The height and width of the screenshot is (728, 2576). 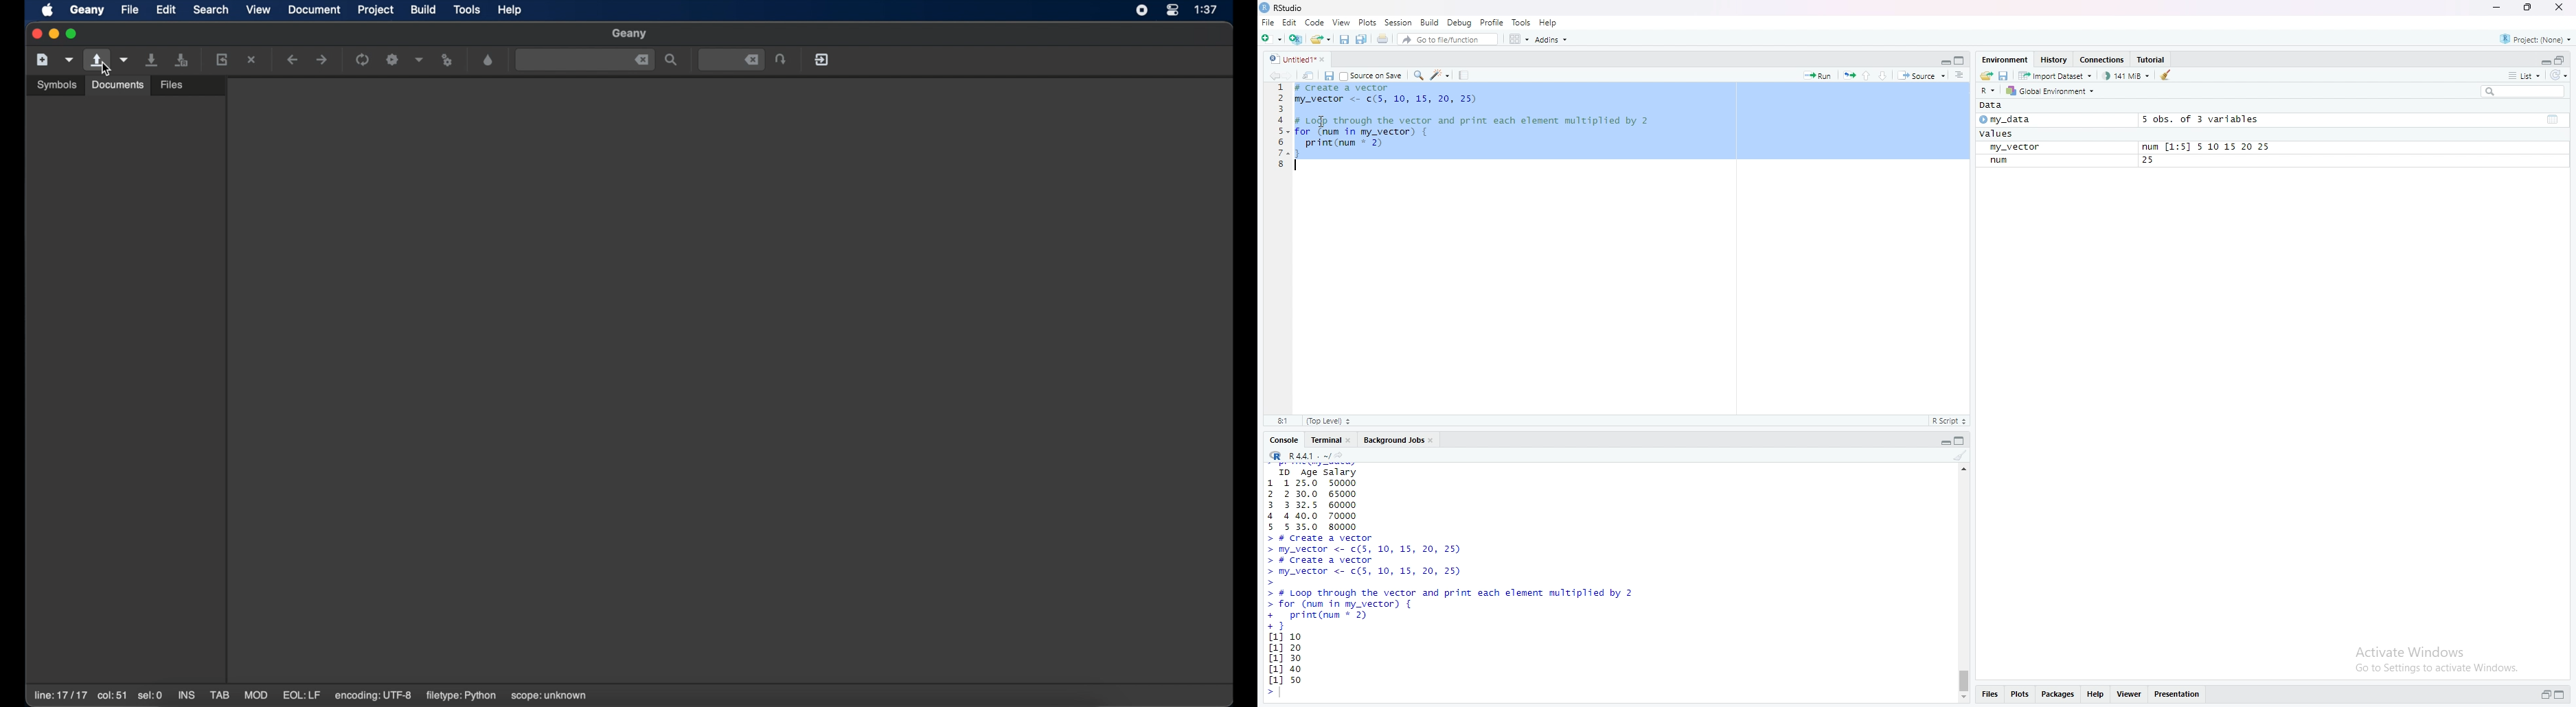 I want to click on num [1:5] 5 10 15 20 25, so click(x=2209, y=148).